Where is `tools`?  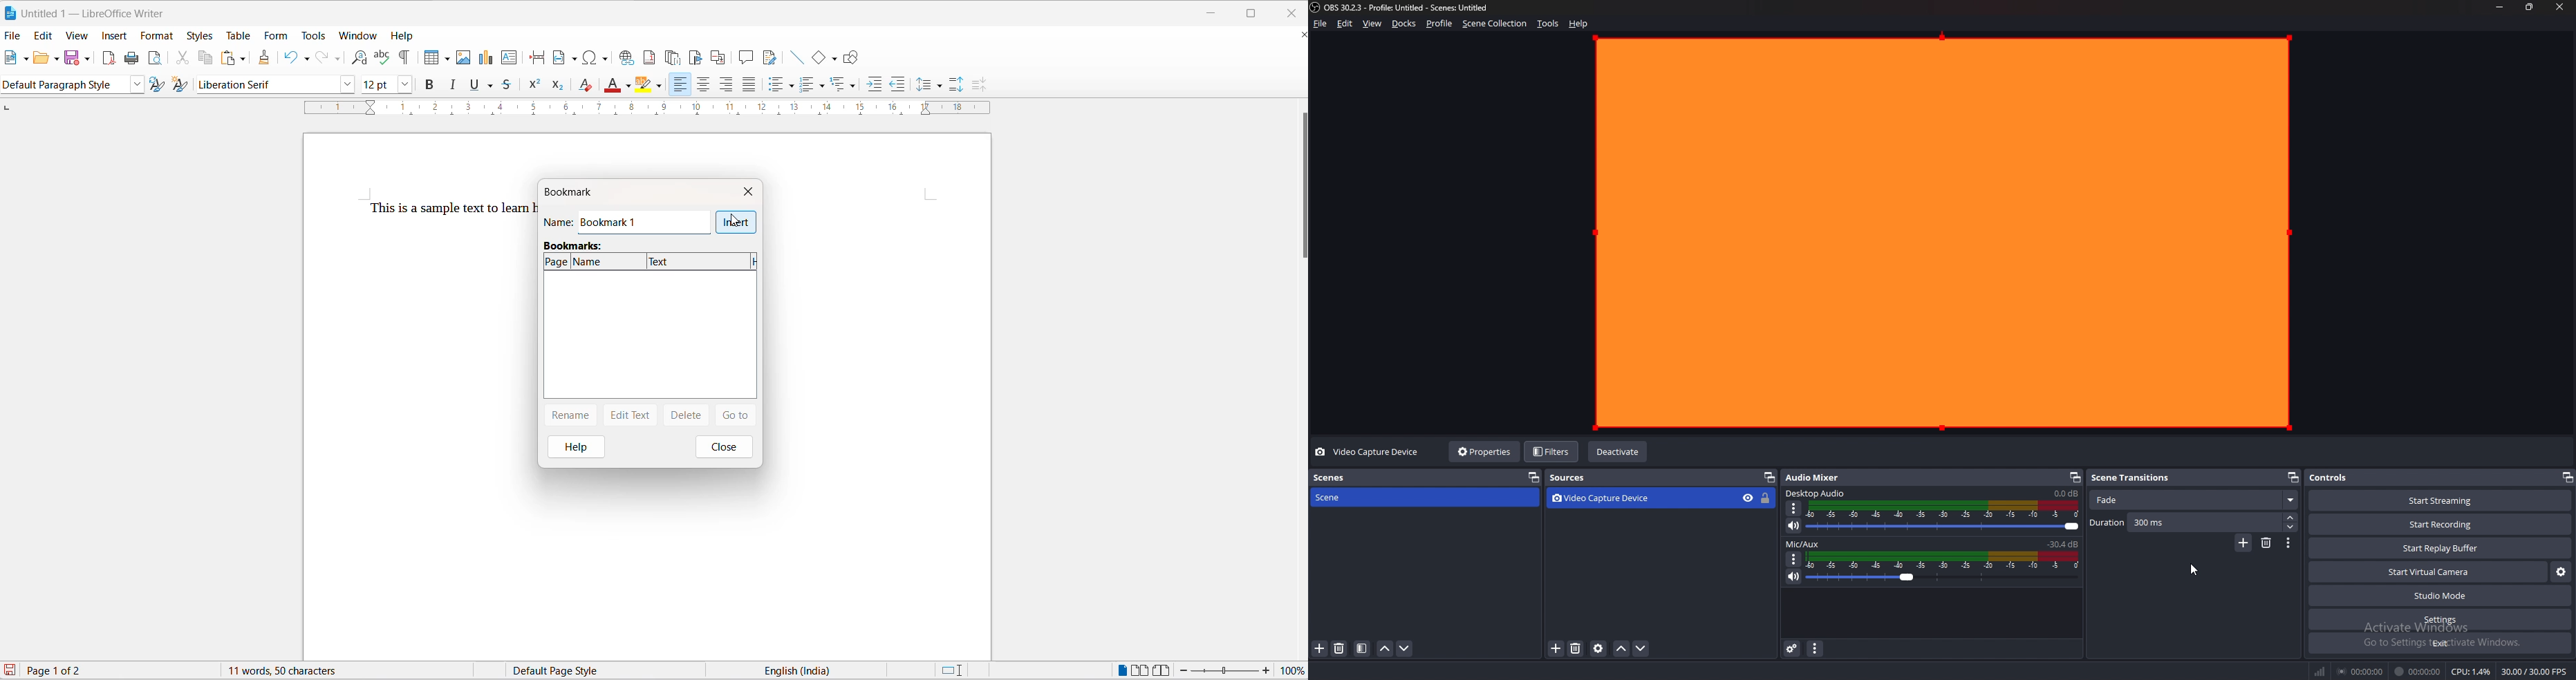
tools is located at coordinates (315, 35).